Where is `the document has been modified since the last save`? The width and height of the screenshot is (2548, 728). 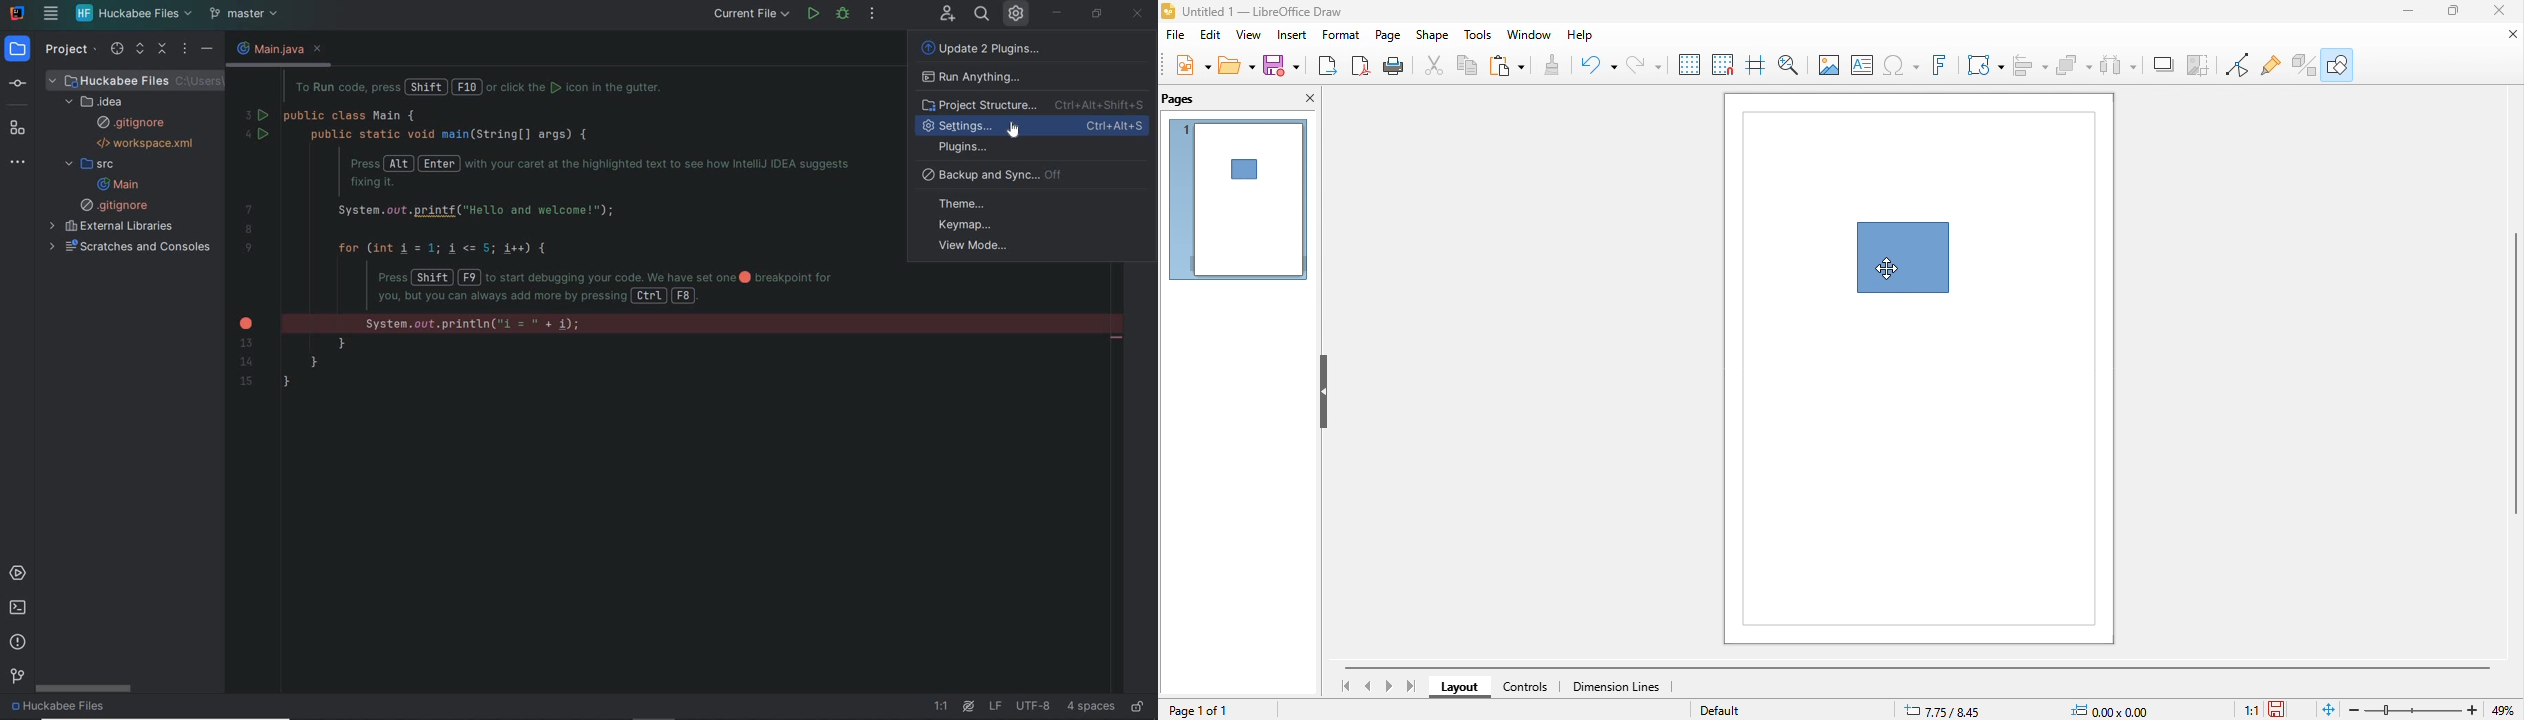 the document has been modified since the last save is located at coordinates (2284, 709).